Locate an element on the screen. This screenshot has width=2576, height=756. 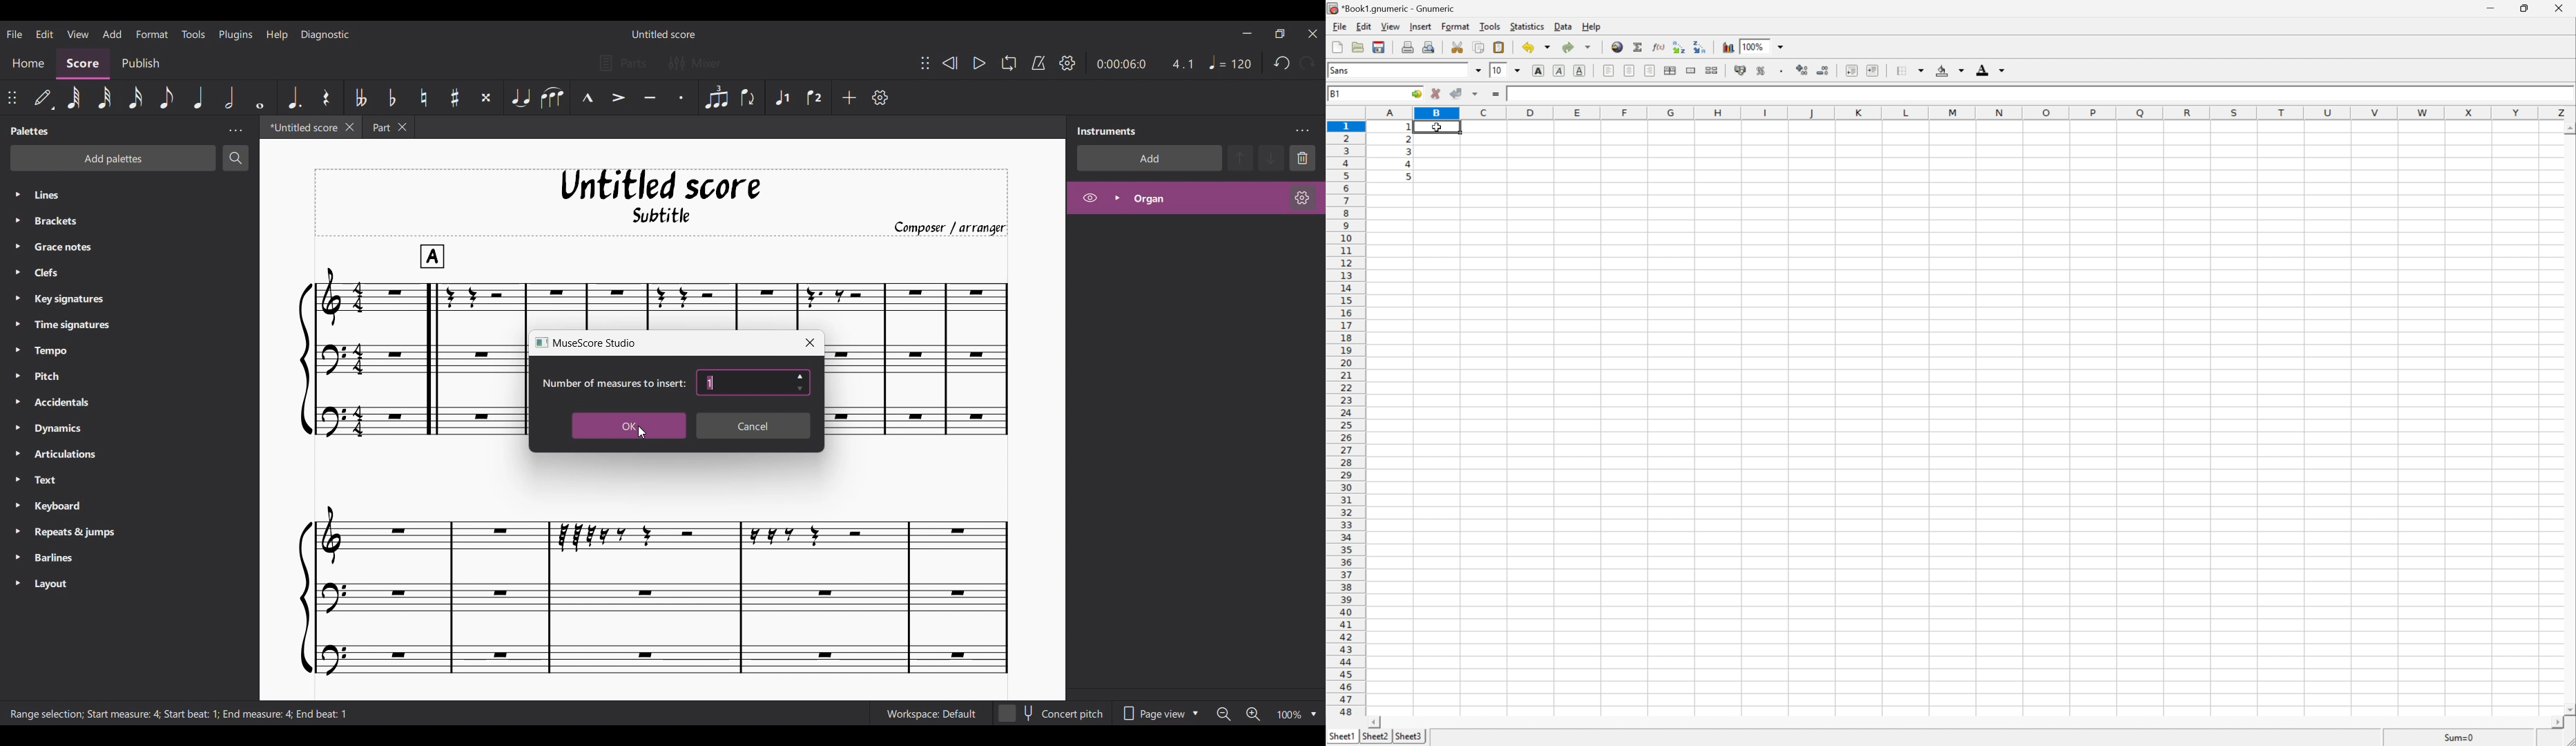
Cancel changes is located at coordinates (1434, 93).